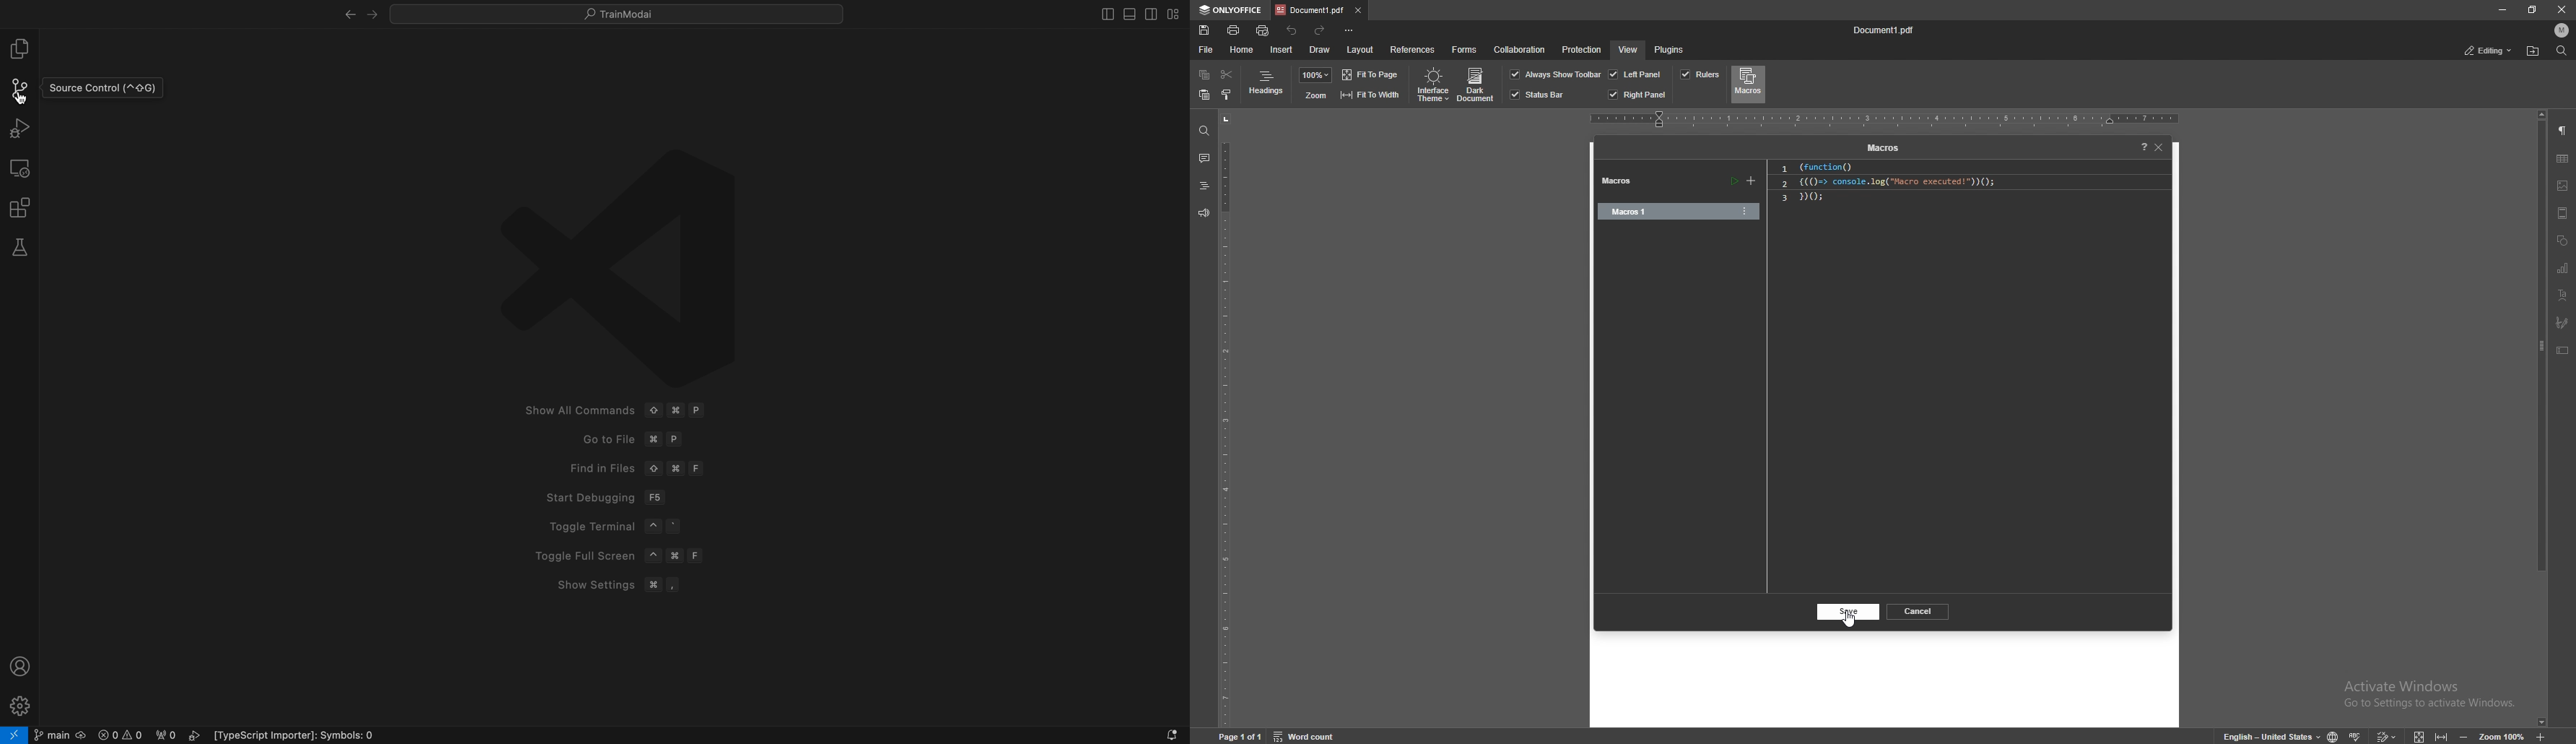 The image size is (2576, 756). Describe the element at coordinates (1282, 50) in the screenshot. I see `insert` at that location.